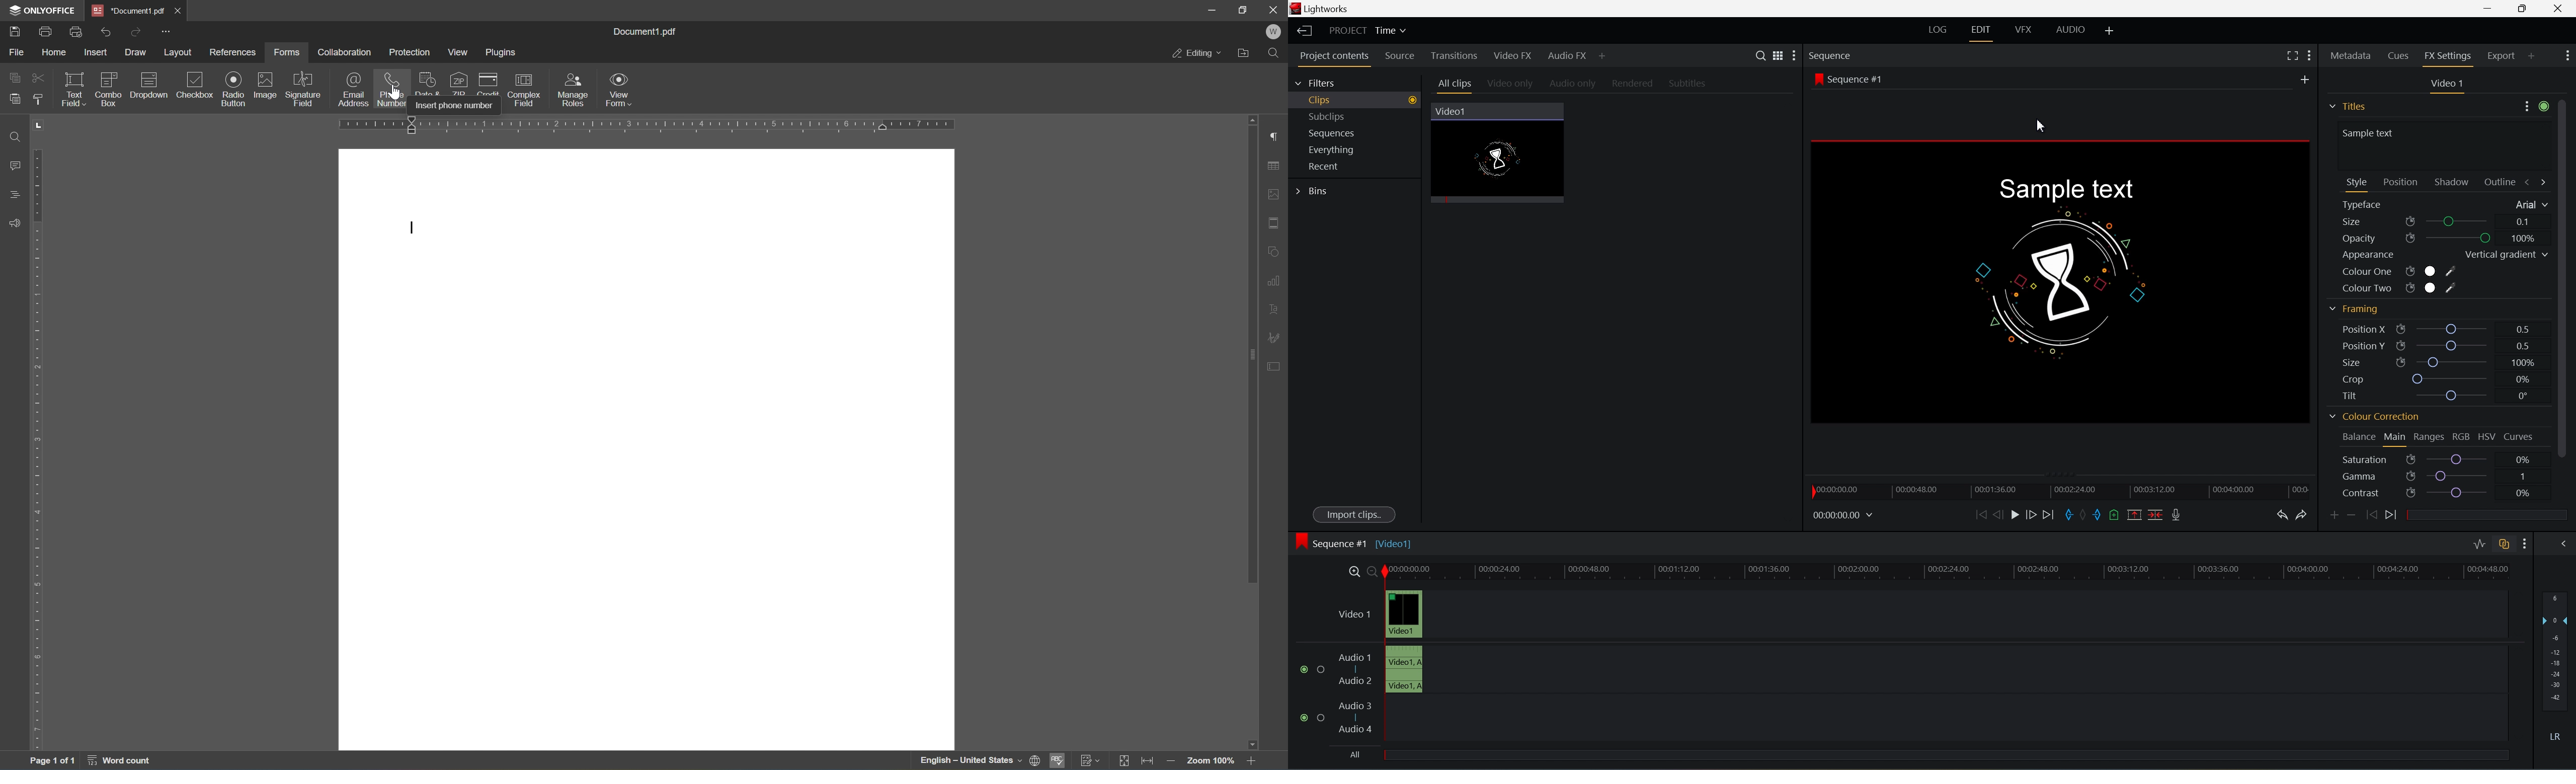  I want to click on slider, so click(2462, 222).